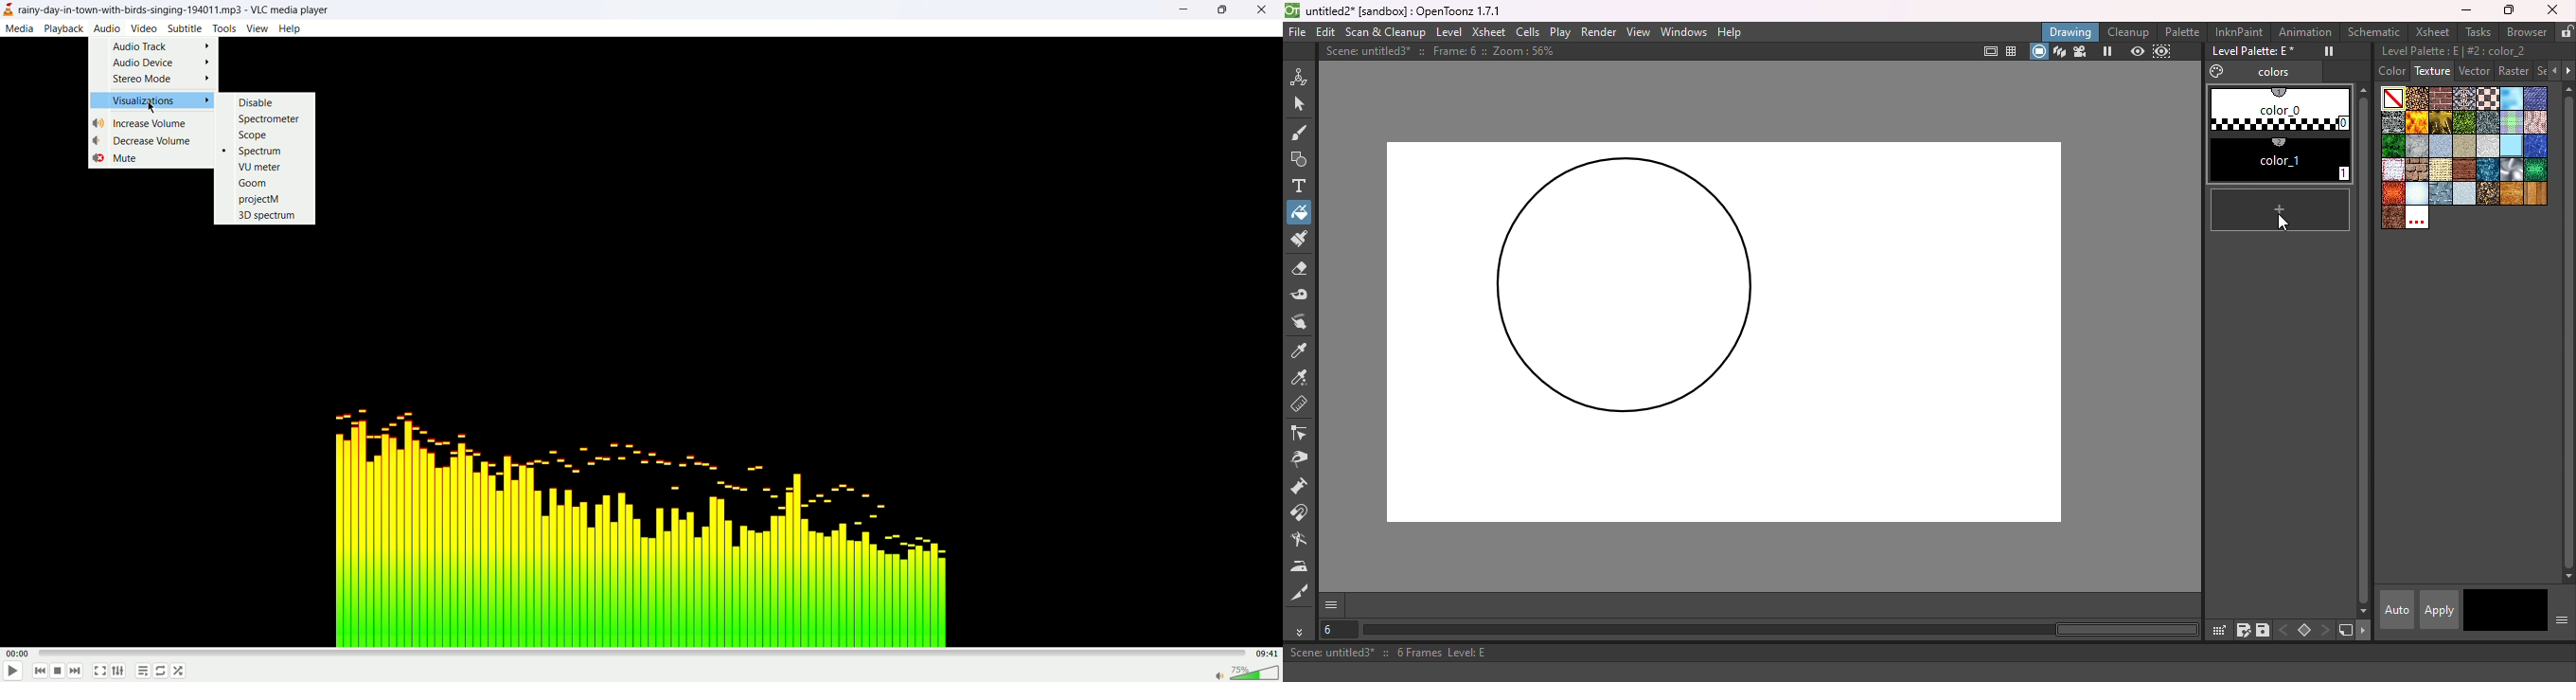  What do you see at coordinates (2249, 52) in the screenshot?
I see `Level Palette: E` at bounding box center [2249, 52].